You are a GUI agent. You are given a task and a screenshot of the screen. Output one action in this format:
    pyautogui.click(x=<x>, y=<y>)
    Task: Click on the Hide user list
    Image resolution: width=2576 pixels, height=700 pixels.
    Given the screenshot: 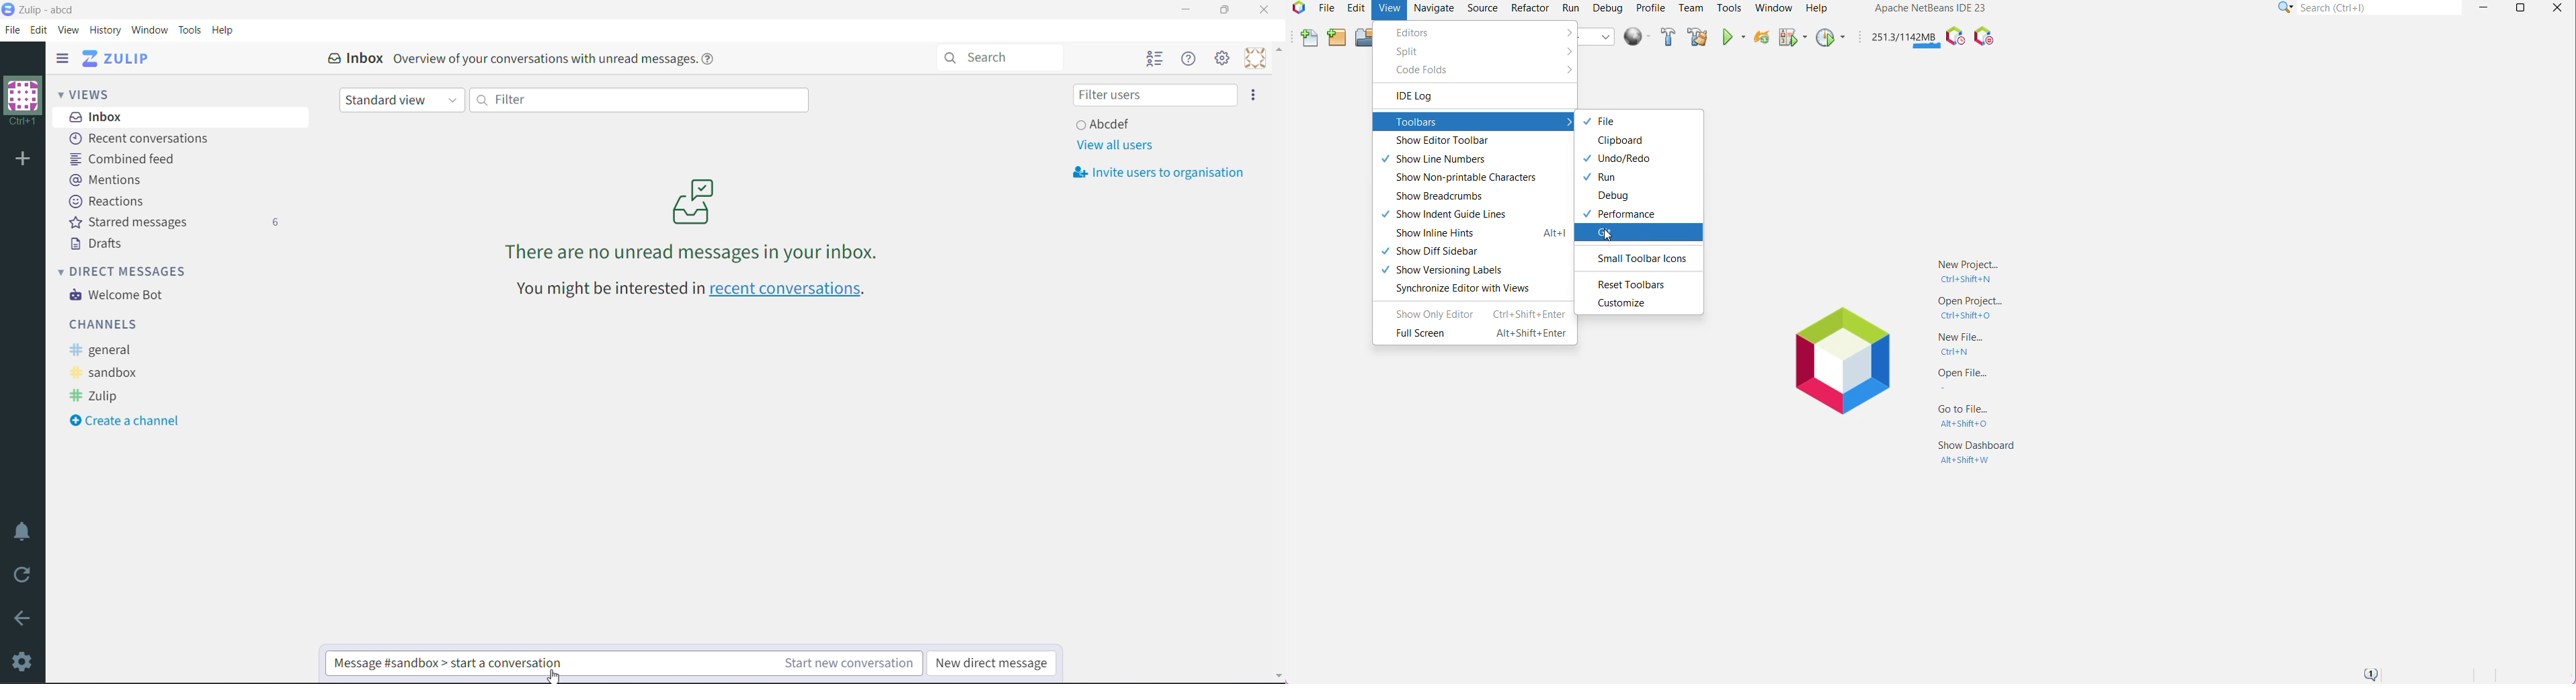 What is the action you would take?
    pyautogui.click(x=1154, y=60)
    